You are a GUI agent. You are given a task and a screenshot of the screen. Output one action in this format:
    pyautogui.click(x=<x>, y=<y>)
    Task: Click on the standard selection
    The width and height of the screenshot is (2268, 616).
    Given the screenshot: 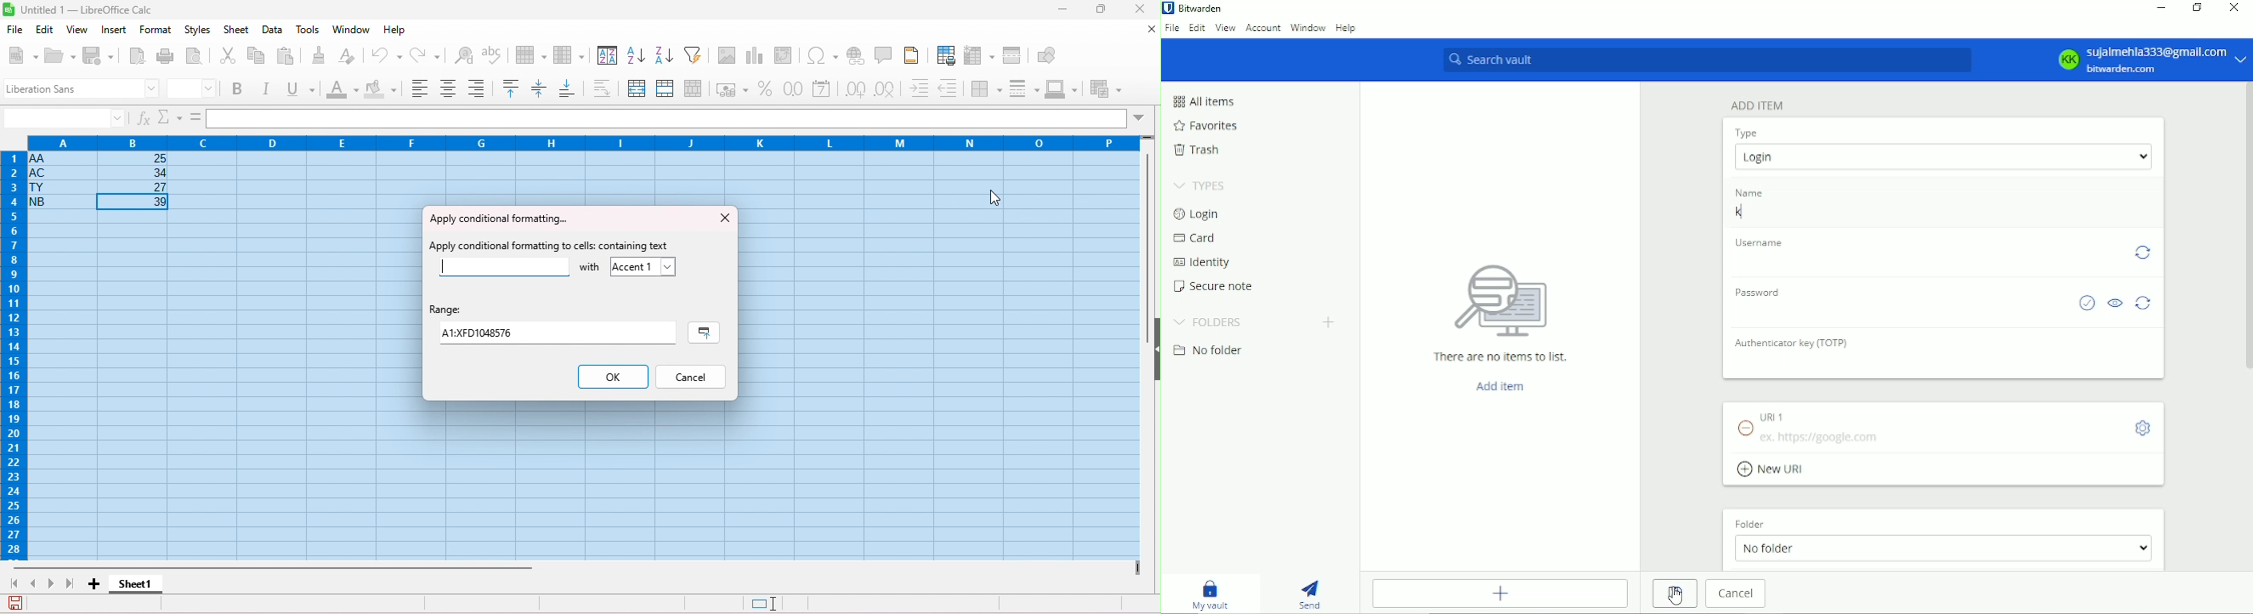 What is the action you would take?
    pyautogui.click(x=765, y=605)
    